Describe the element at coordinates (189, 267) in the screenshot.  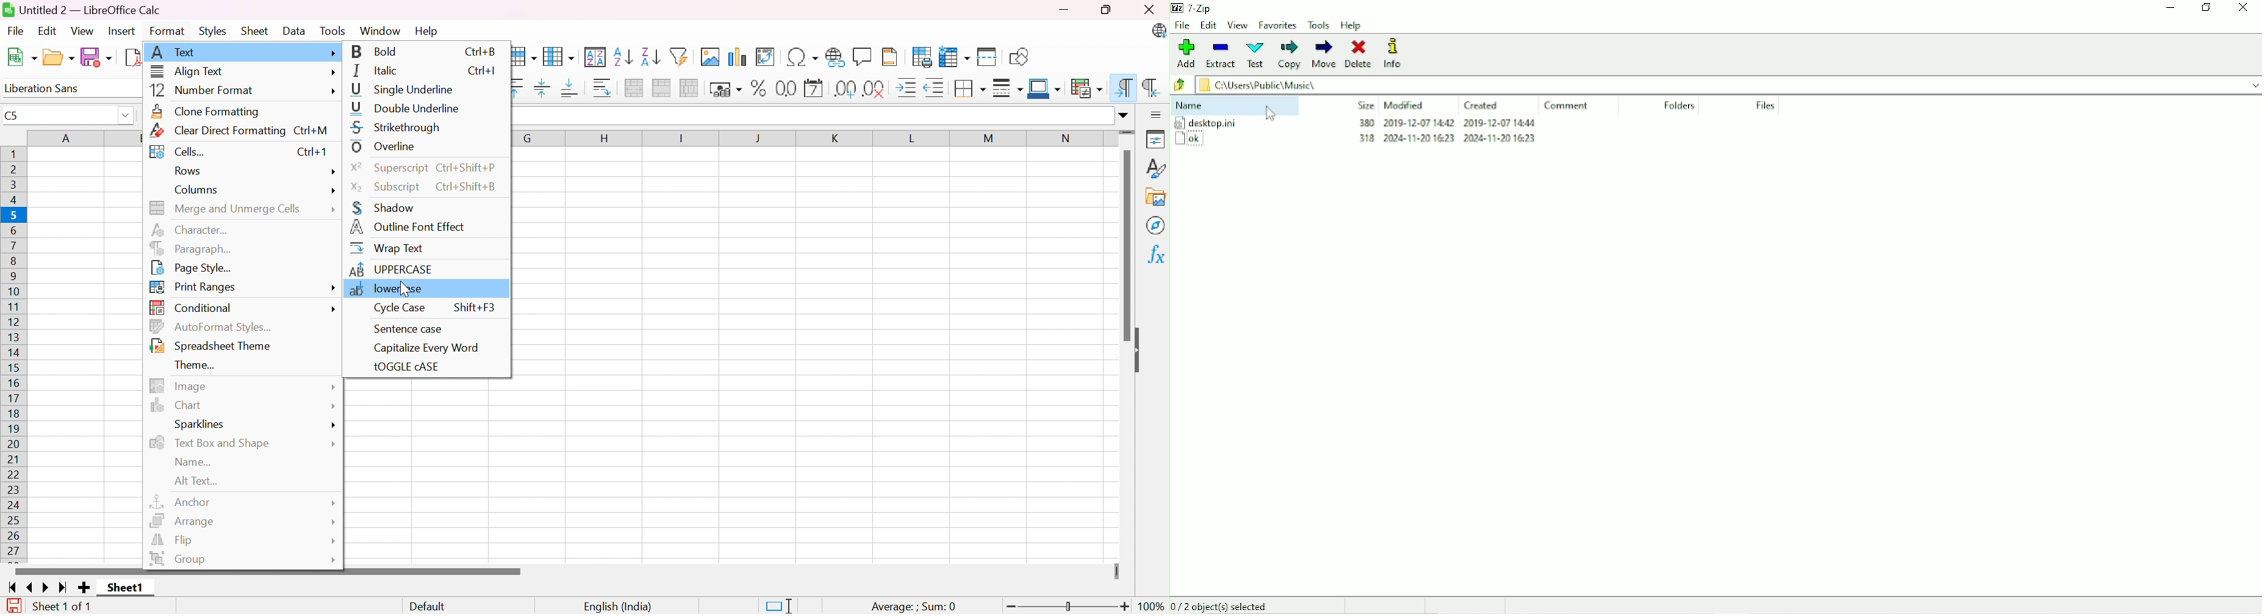
I see `Page Style...` at that location.